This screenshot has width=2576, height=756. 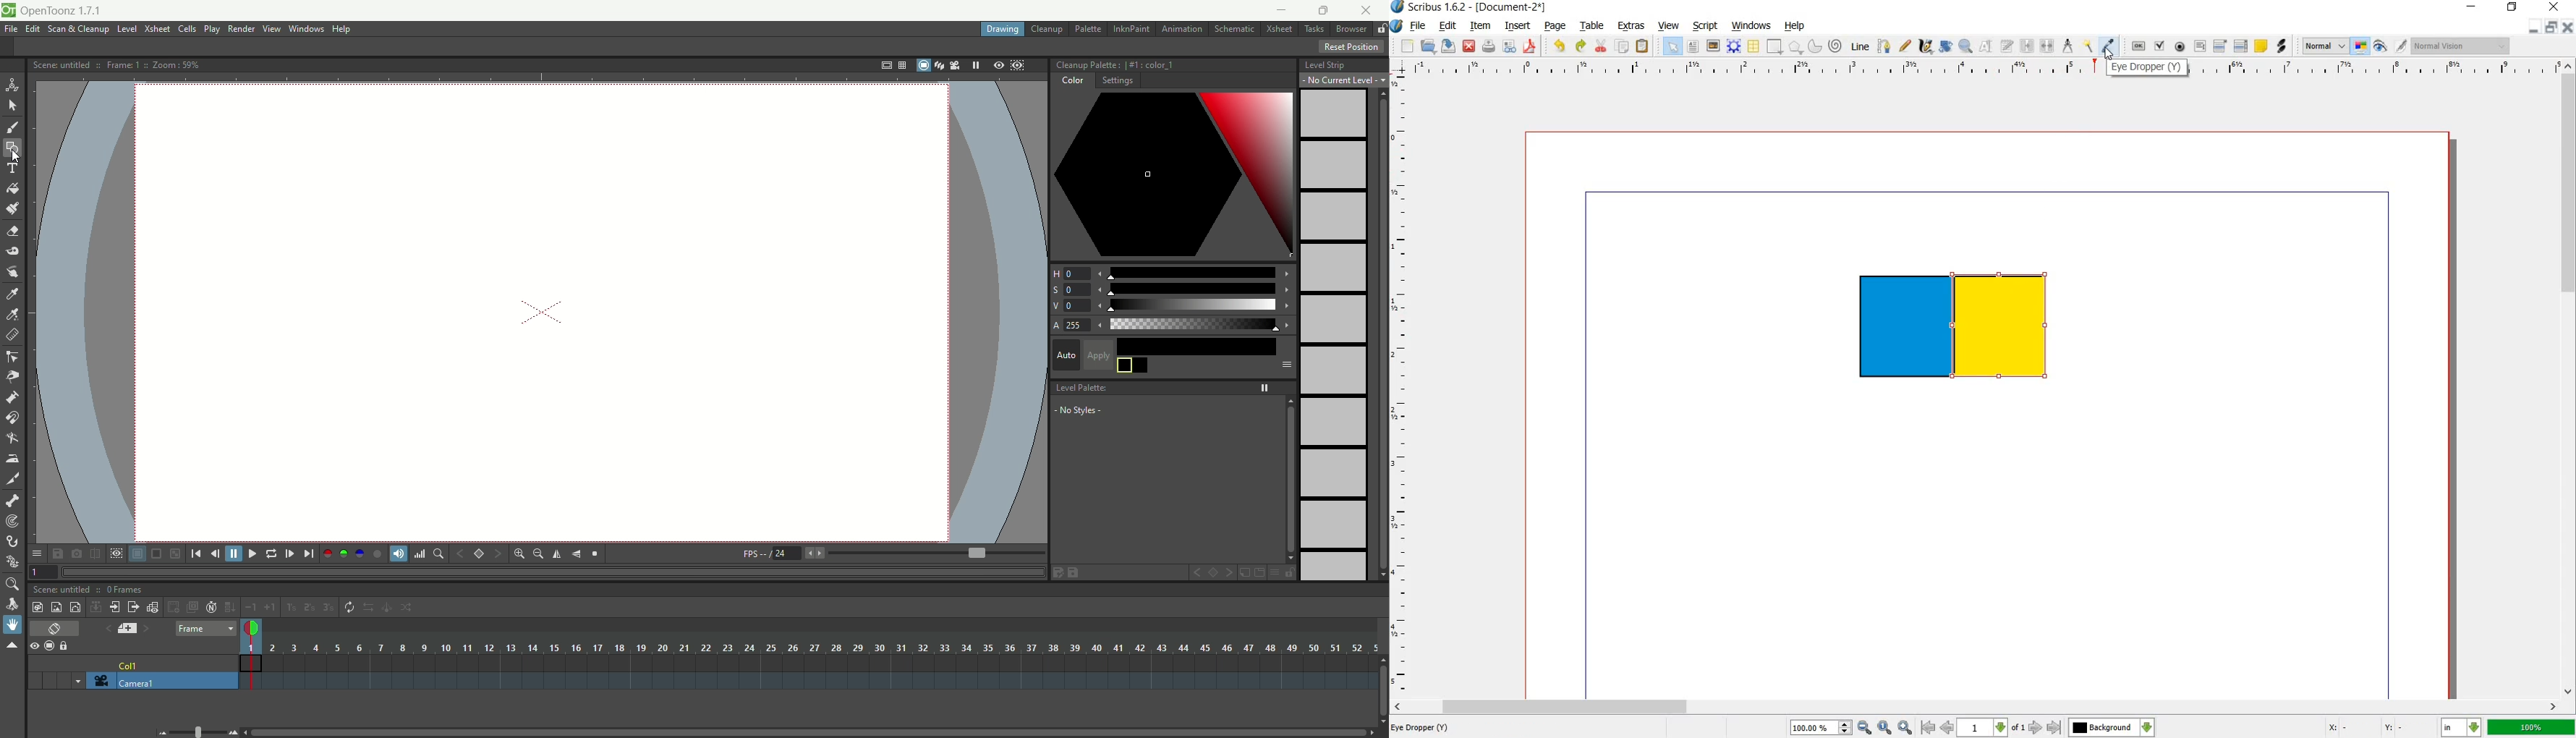 What do you see at coordinates (2069, 47) in the screenshot?
I see `measurement` at bounding box center [2069, 47].